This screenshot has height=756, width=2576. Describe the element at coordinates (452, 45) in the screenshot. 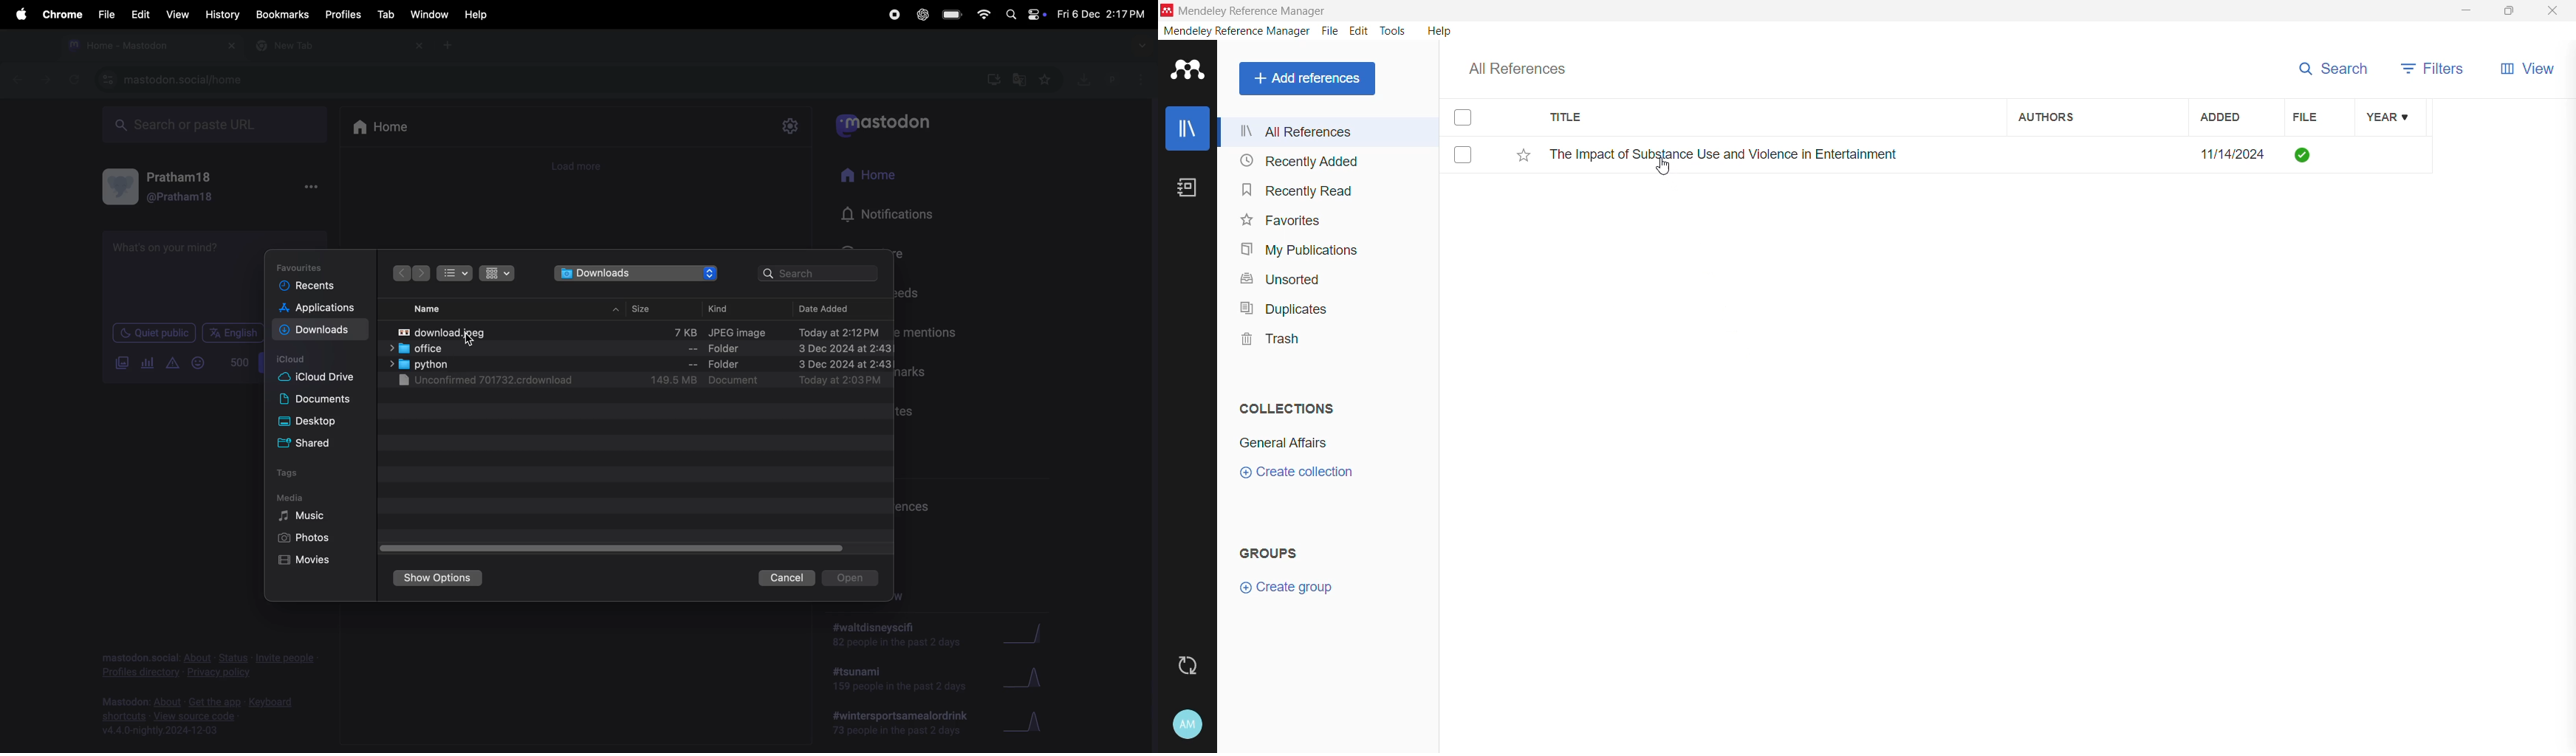

I see `new tab` at that location.